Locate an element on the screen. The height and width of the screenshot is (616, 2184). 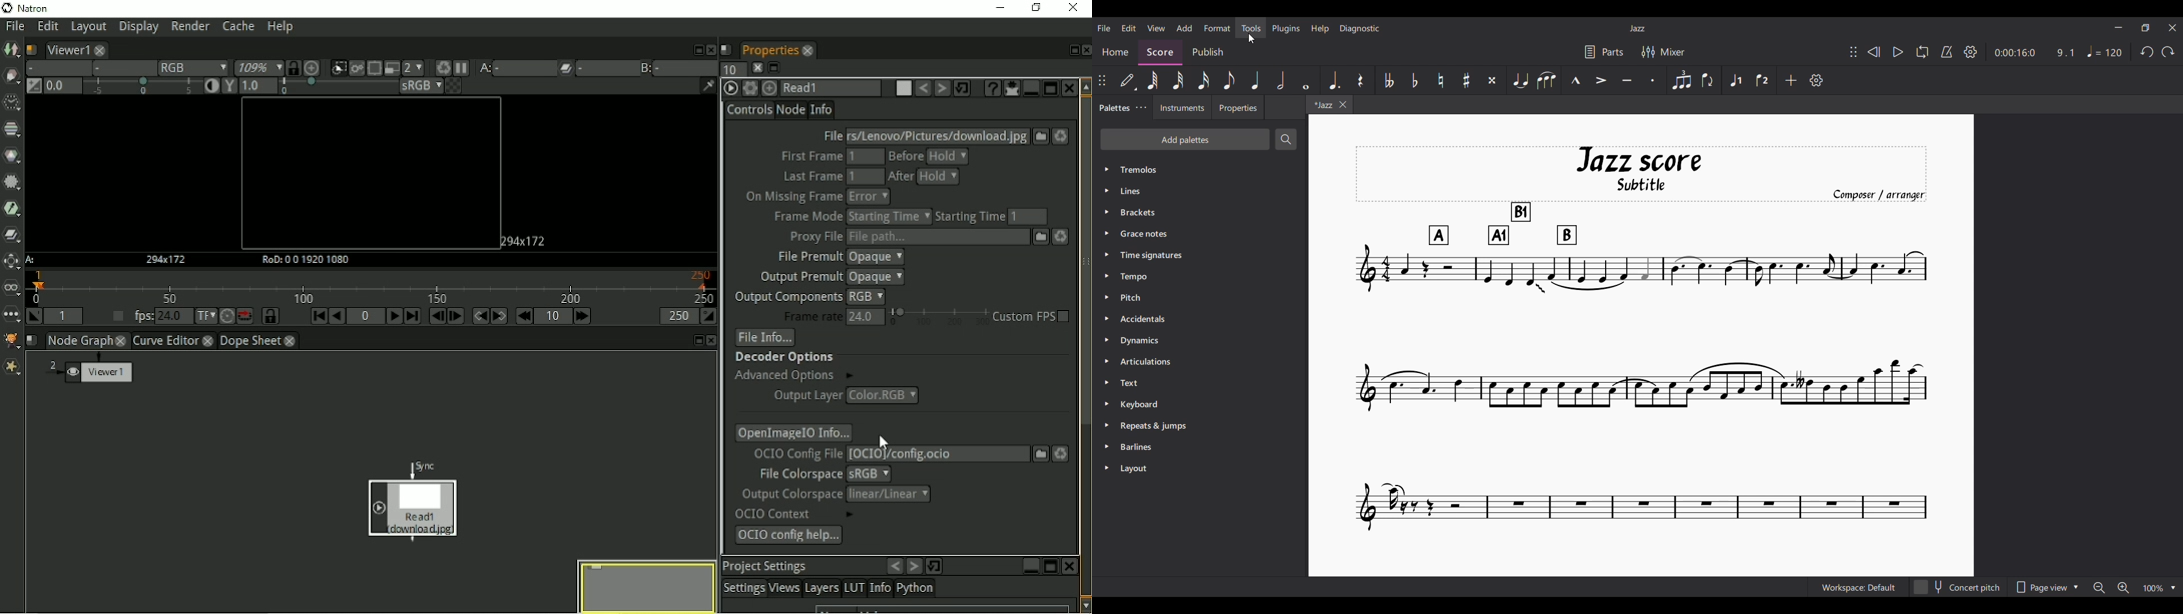
View menu is located at coordinates (1156, 28).